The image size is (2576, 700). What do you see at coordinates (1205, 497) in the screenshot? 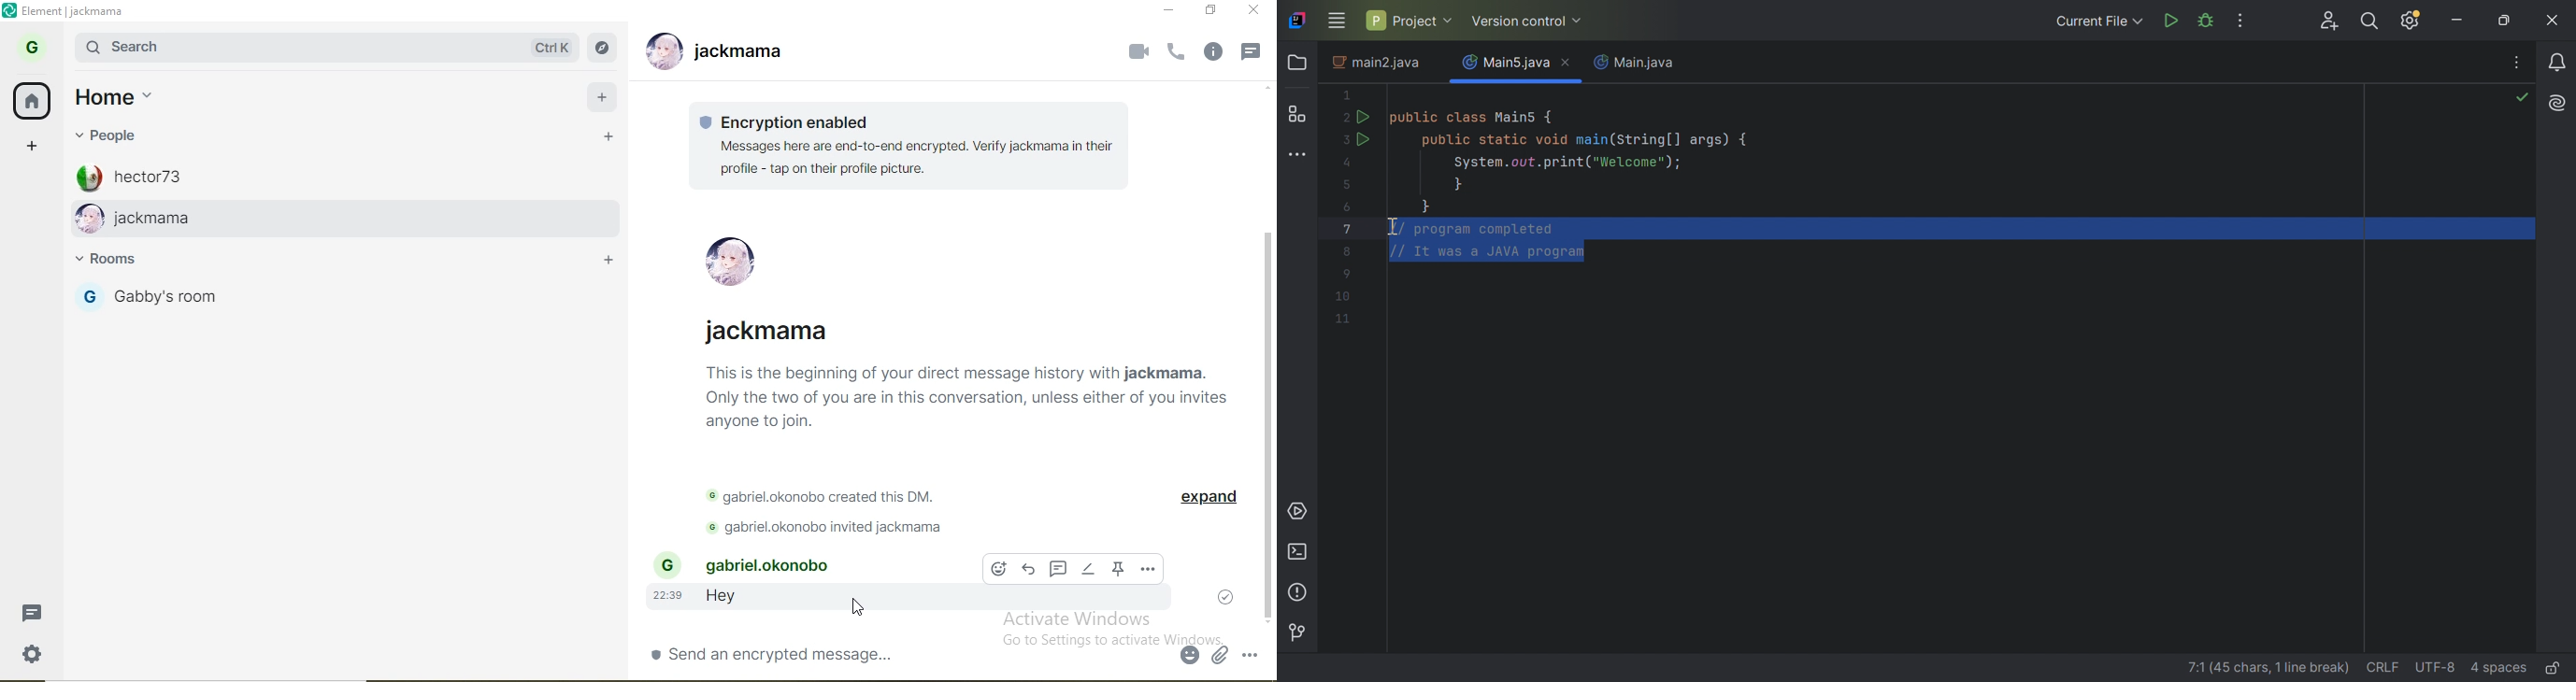
I see `expand` at bounding box center [1205, 497].